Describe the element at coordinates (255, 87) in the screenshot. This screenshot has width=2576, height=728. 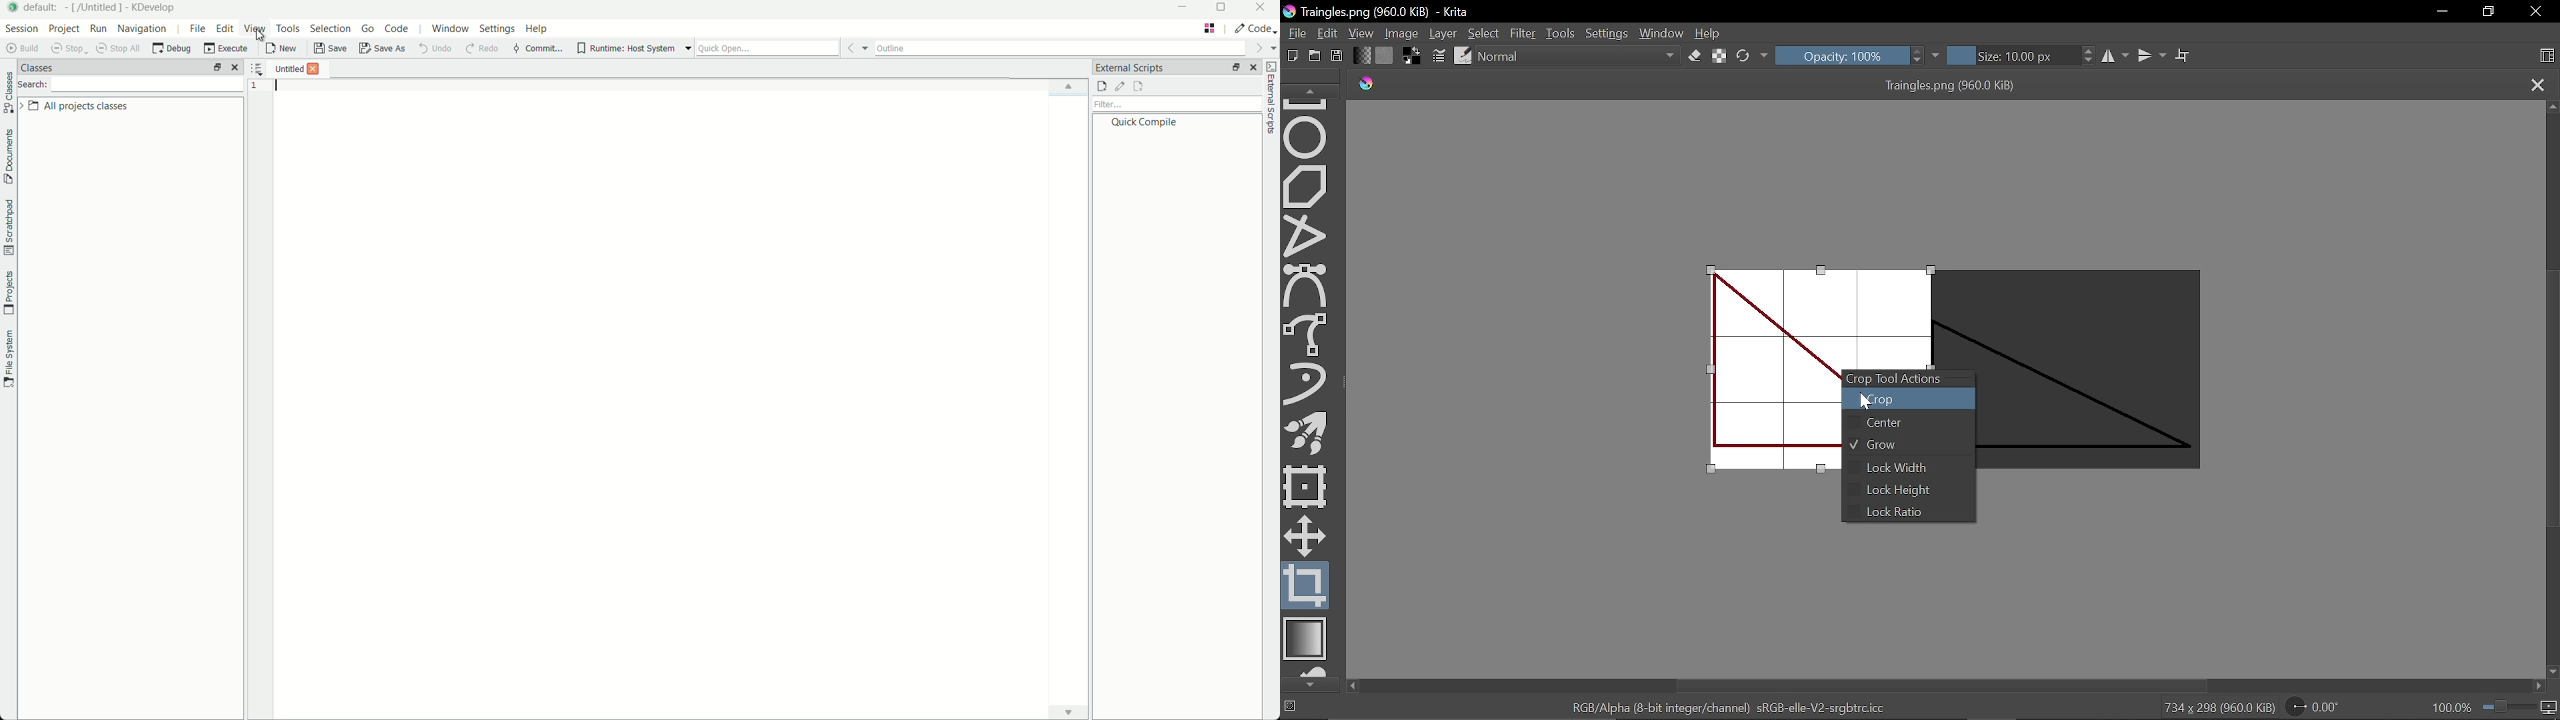
I see `1` at that location.